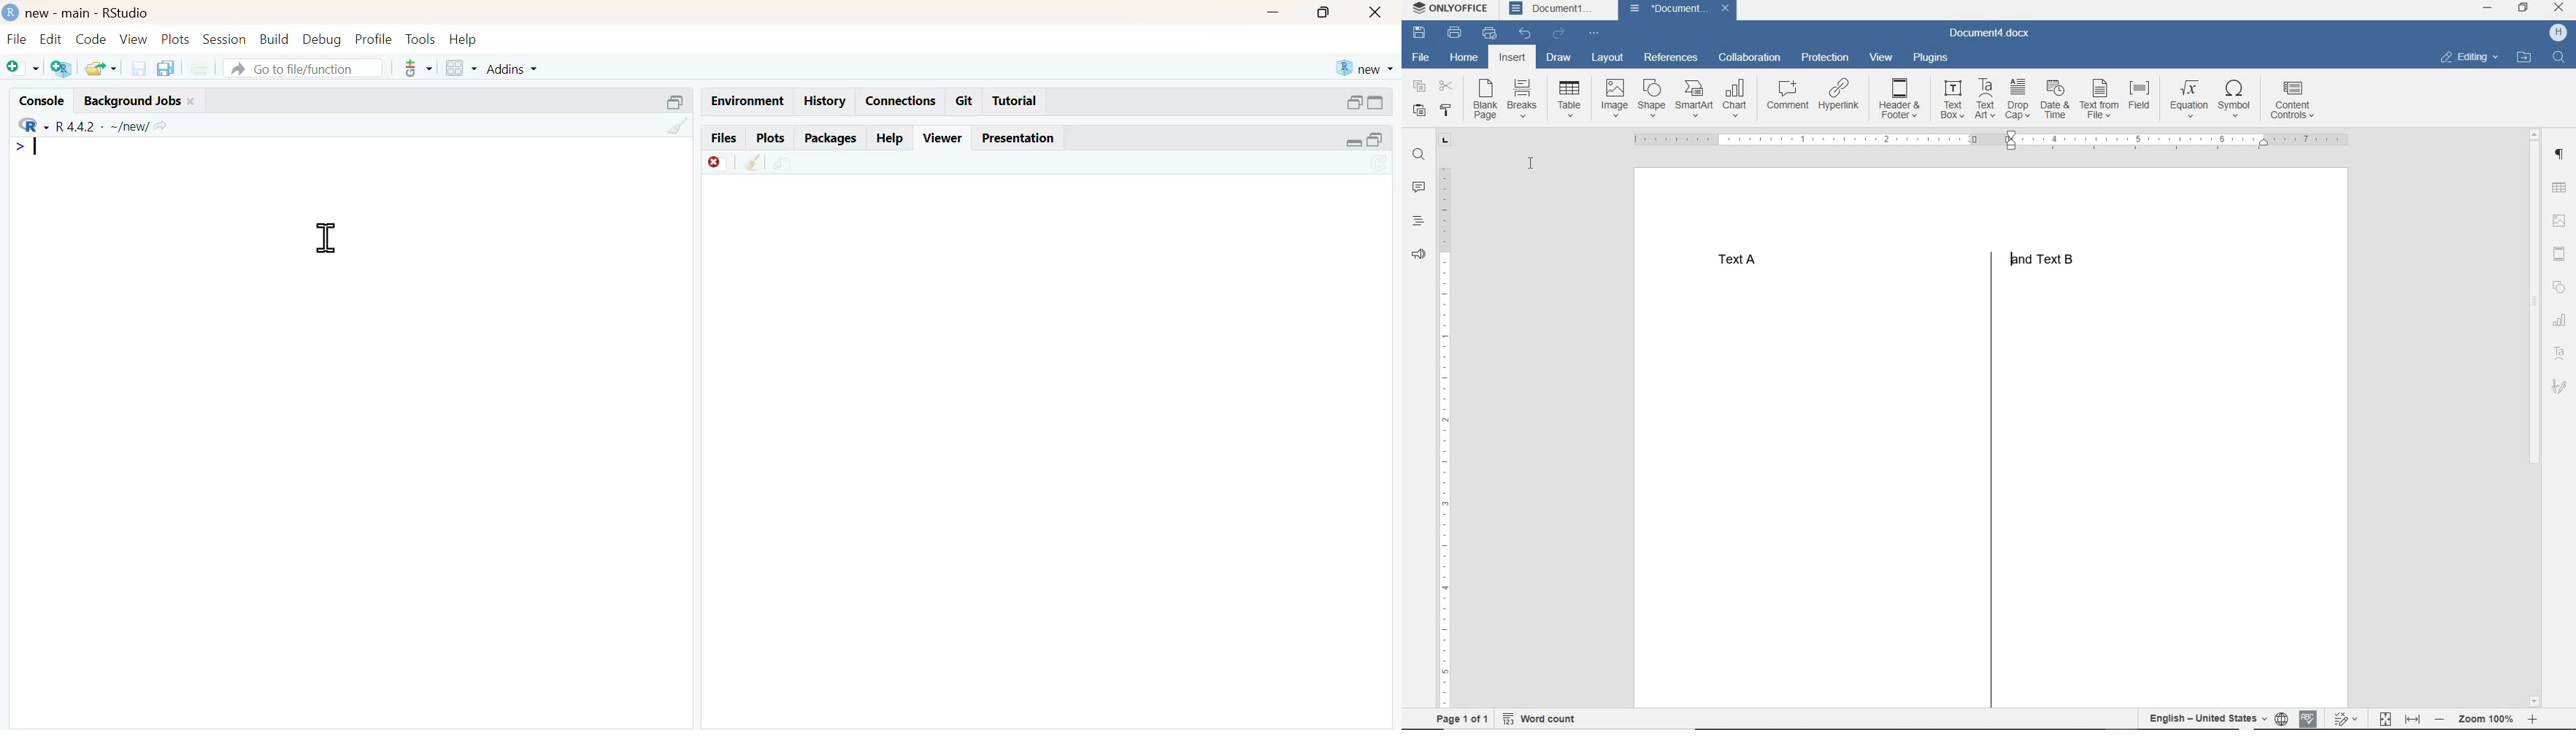 The width and height of the screenshot is (2576, 756). What do you see at coordinates (718, 164) in the screenshot?
I see `discard` at bounding box center [718, 164].